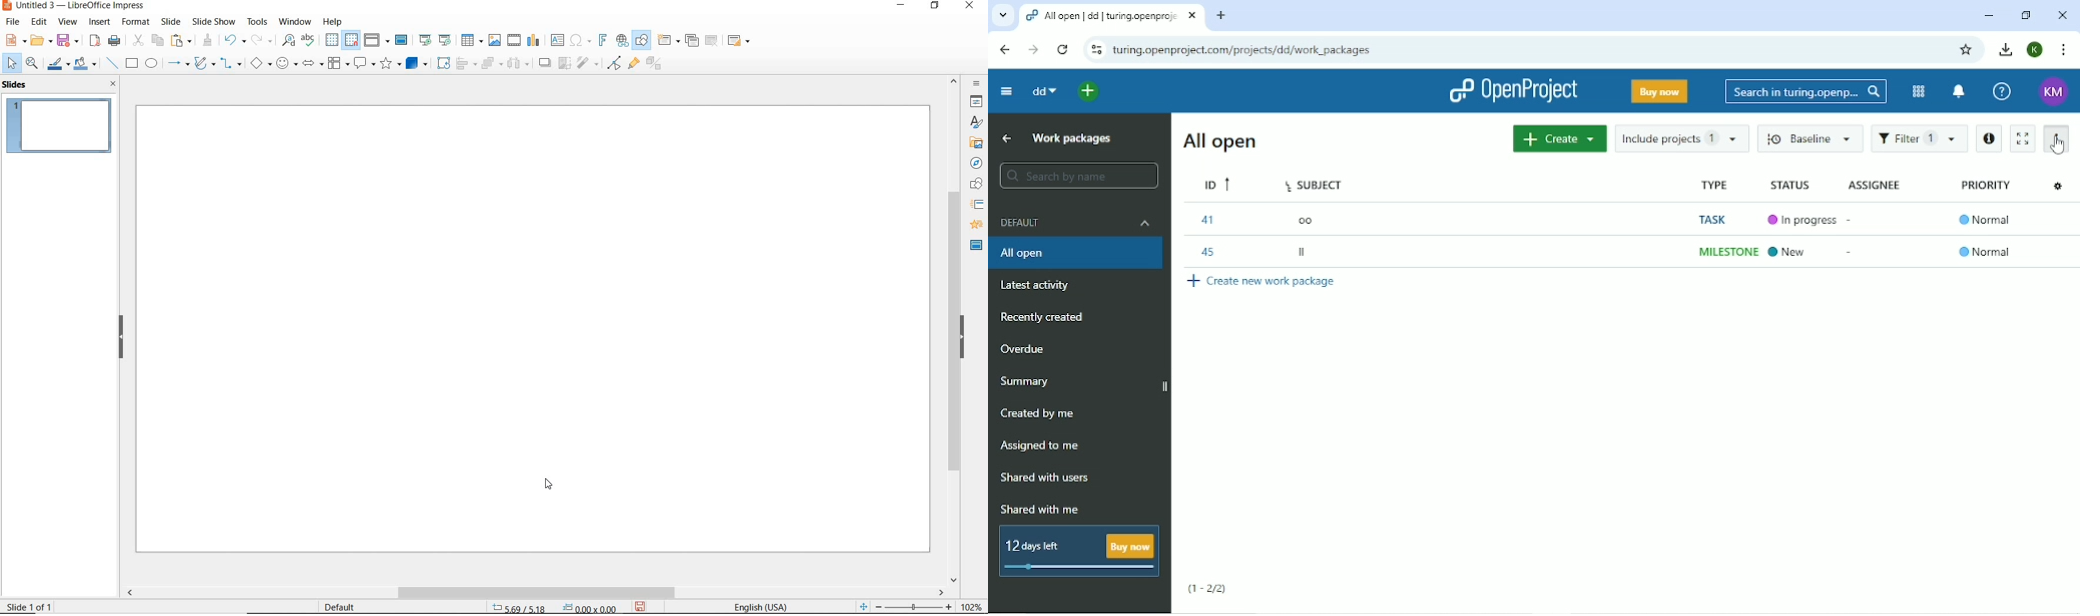  I want to click on DISPLAY GRID, so click(332, 41).